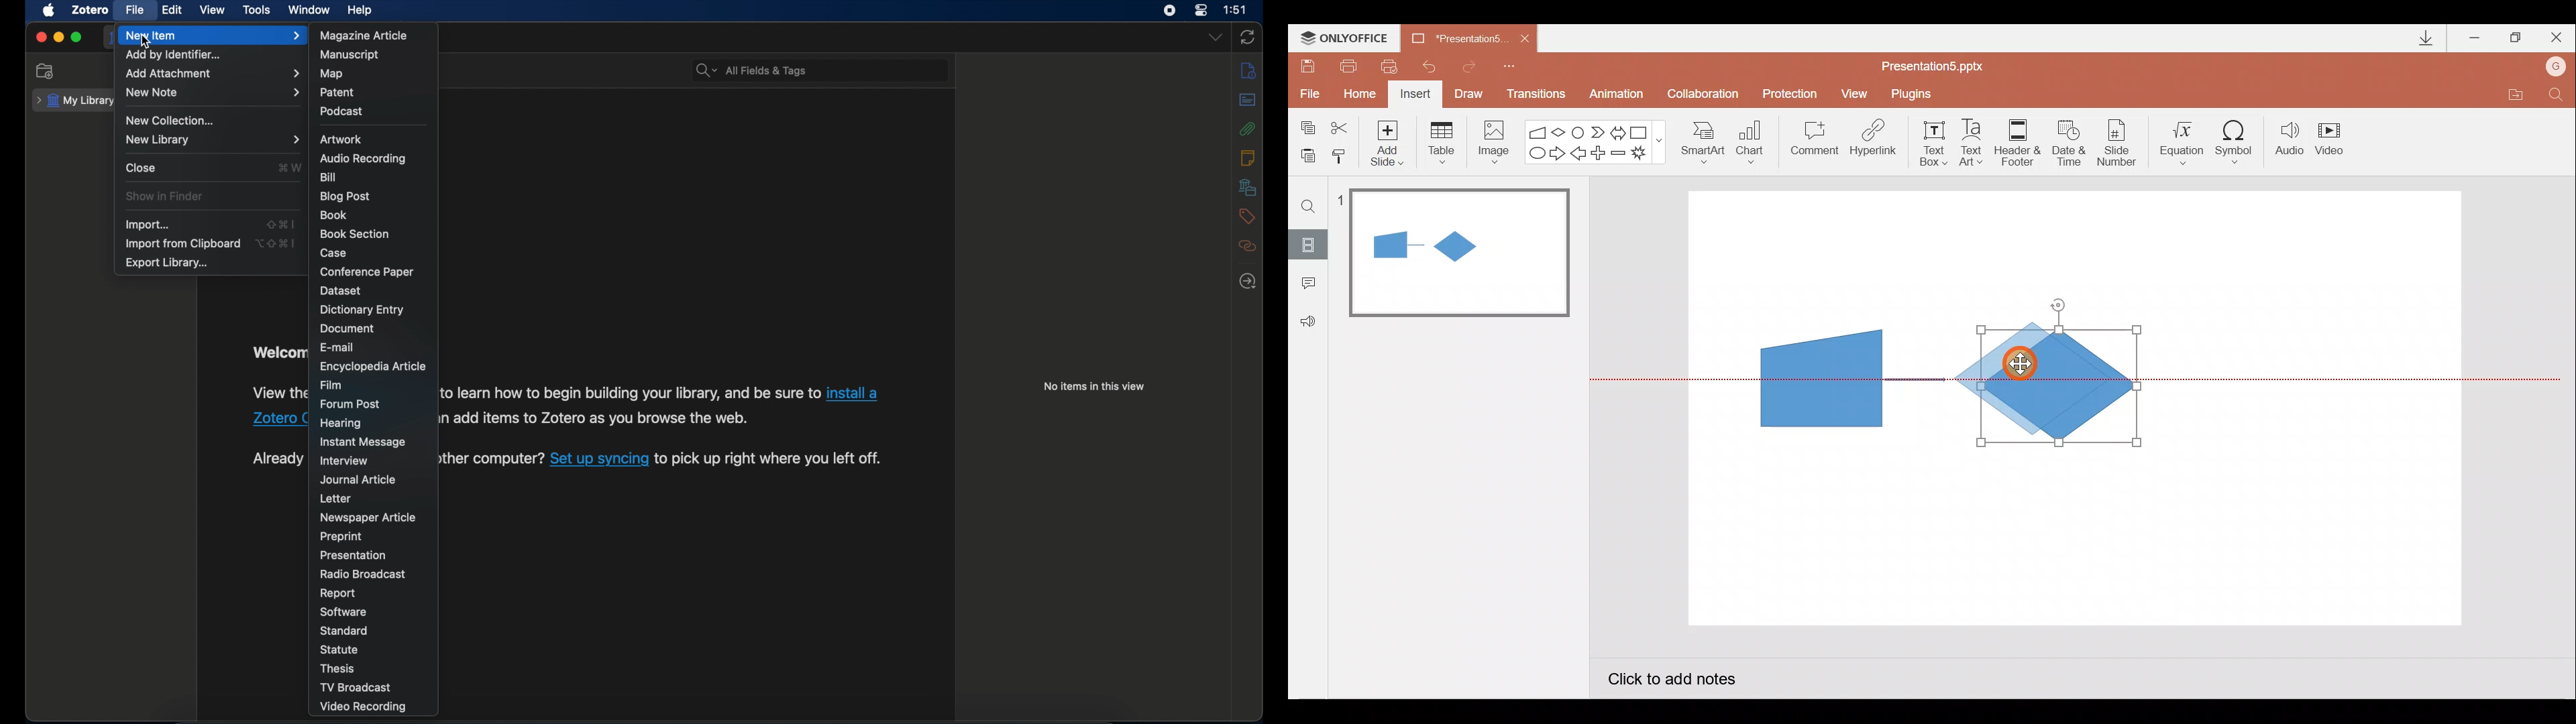  What do you see at coordinates (366, 273) in the screenshot?
I see `conference paper` at bounding box center [366, 273].